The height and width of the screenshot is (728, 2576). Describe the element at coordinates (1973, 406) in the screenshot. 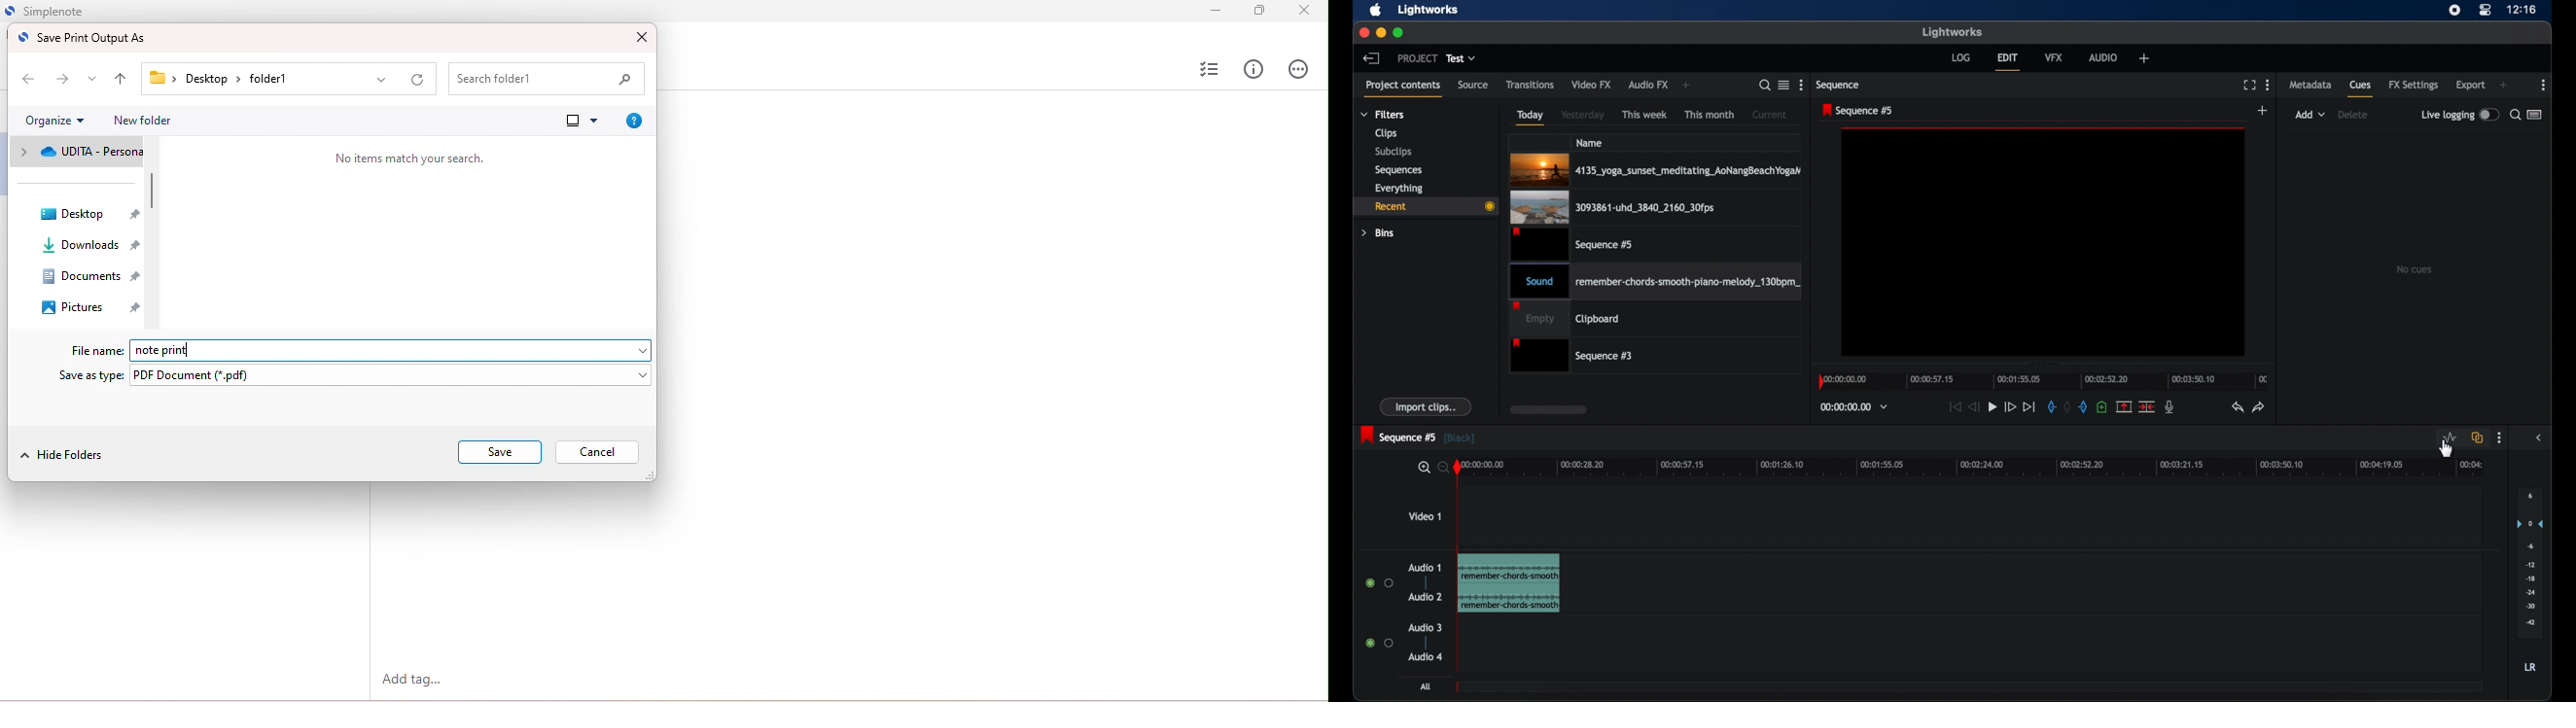

I see `rewind` at that location.